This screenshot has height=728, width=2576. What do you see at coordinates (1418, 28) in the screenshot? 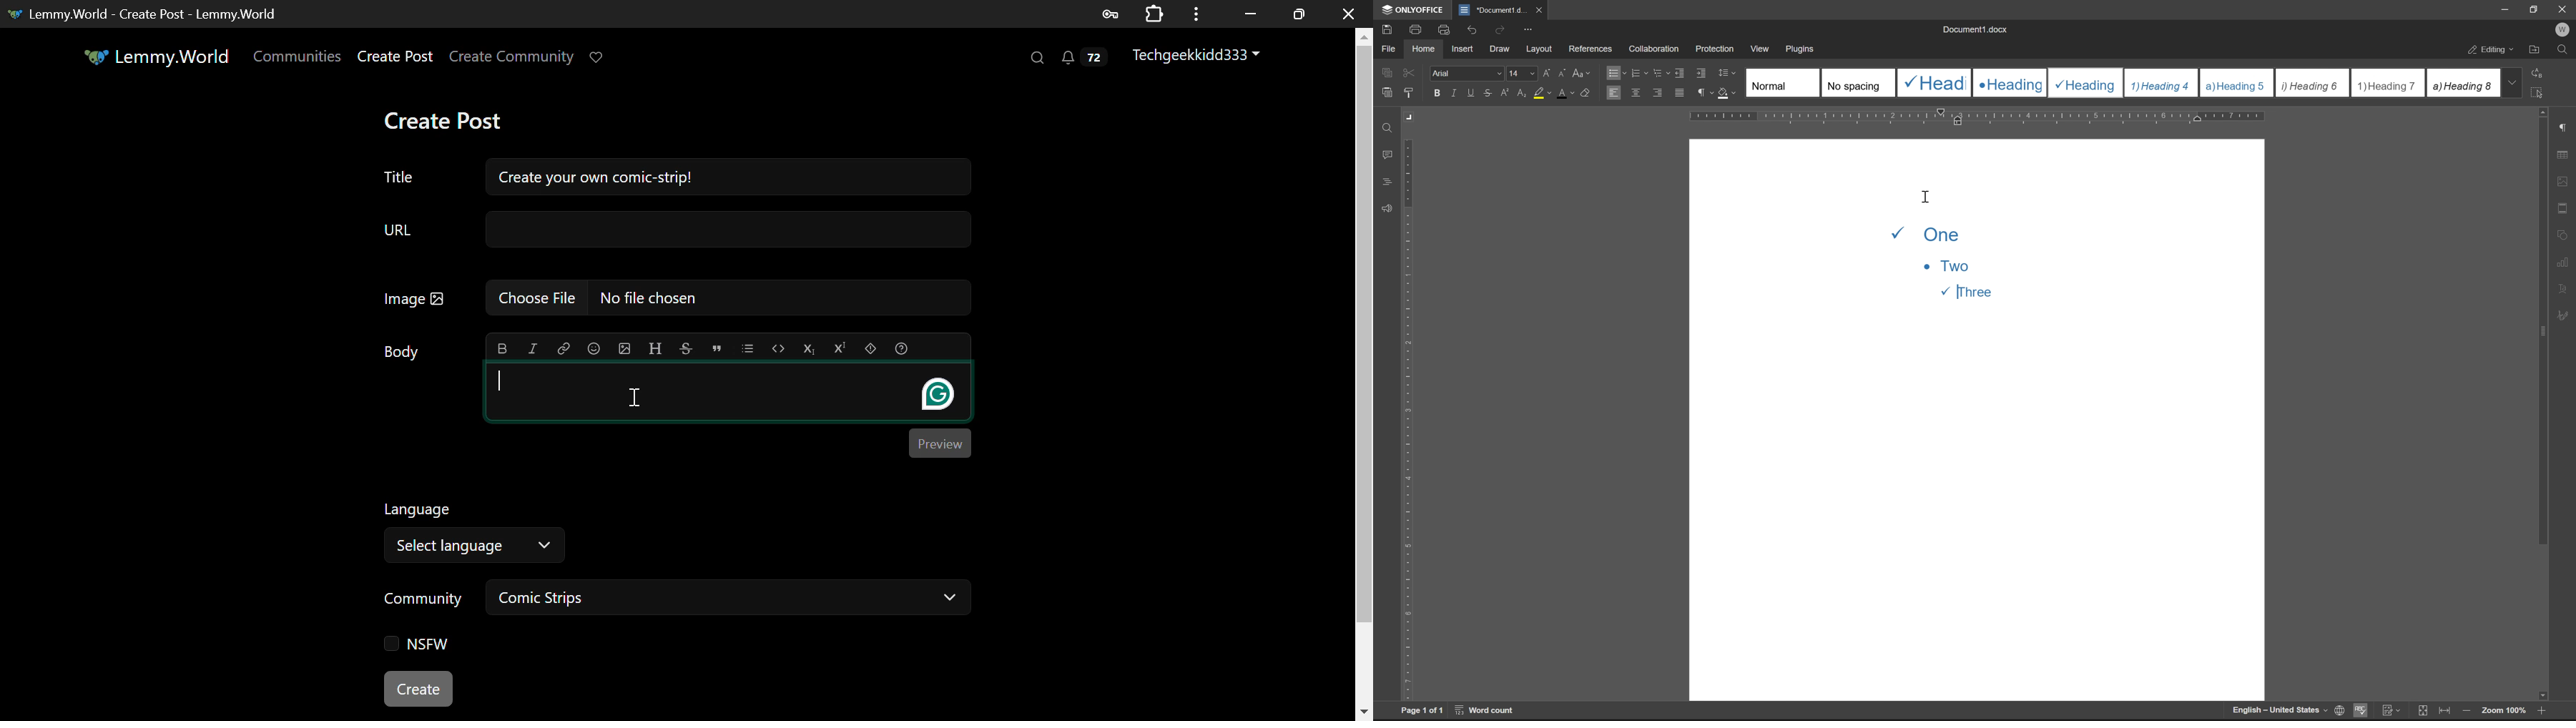
I see `print` at bounding box center [1418, 28].